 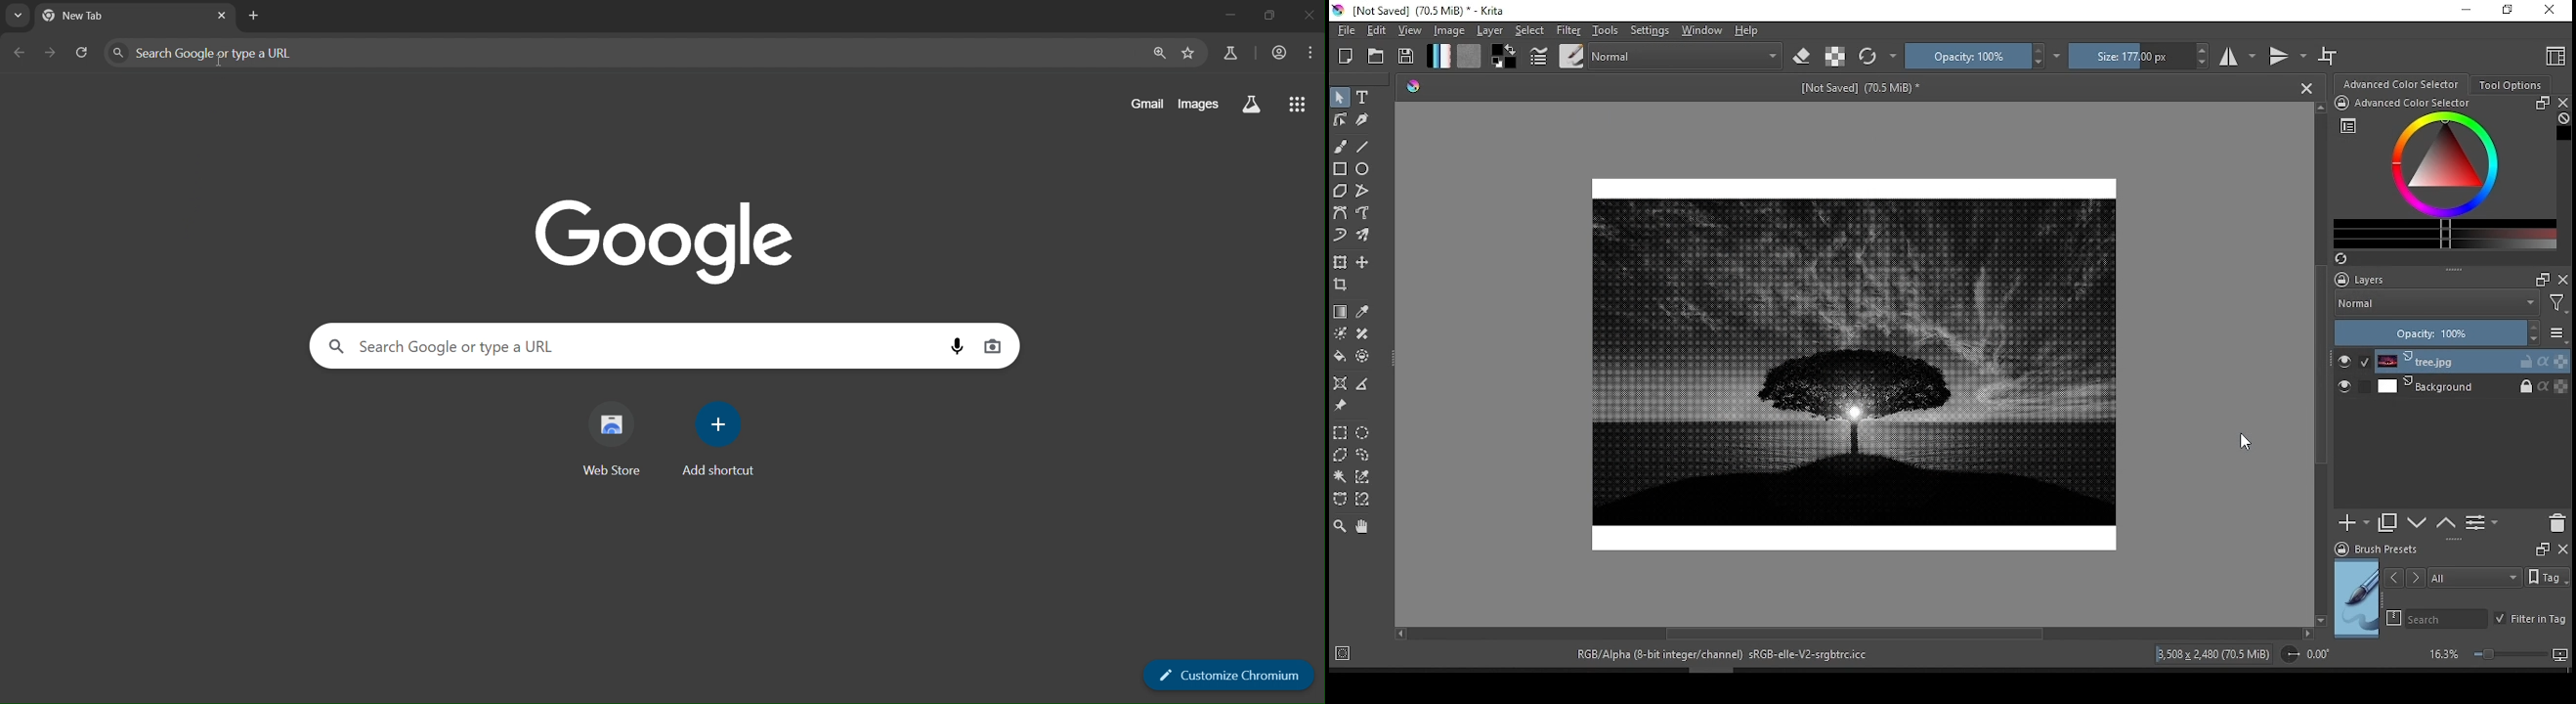 What do you see at coordinates (1229, 15) in the screenshot?
I see `minimize` at bounding box center [1229, 15].